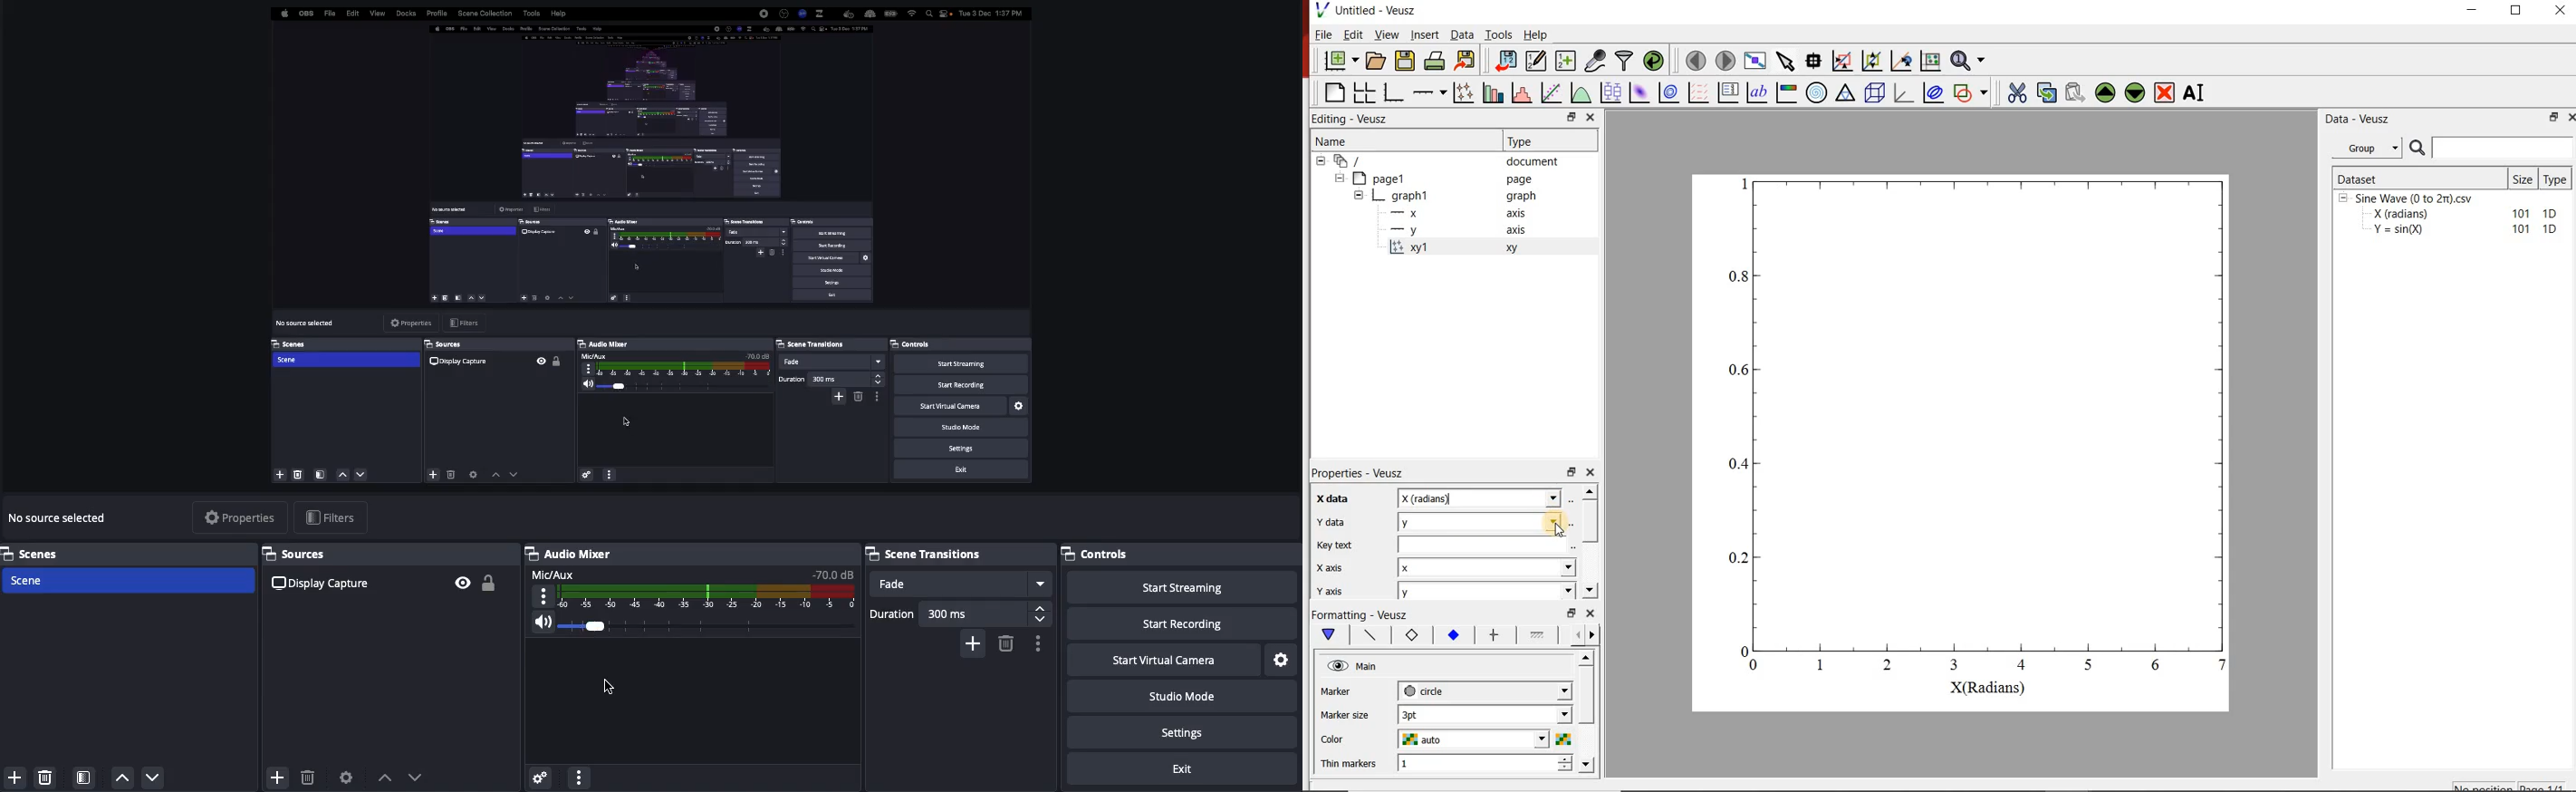  Describe the element at coordinates (348, 776) in the screenshot. I see `Source preferences ` at that location.